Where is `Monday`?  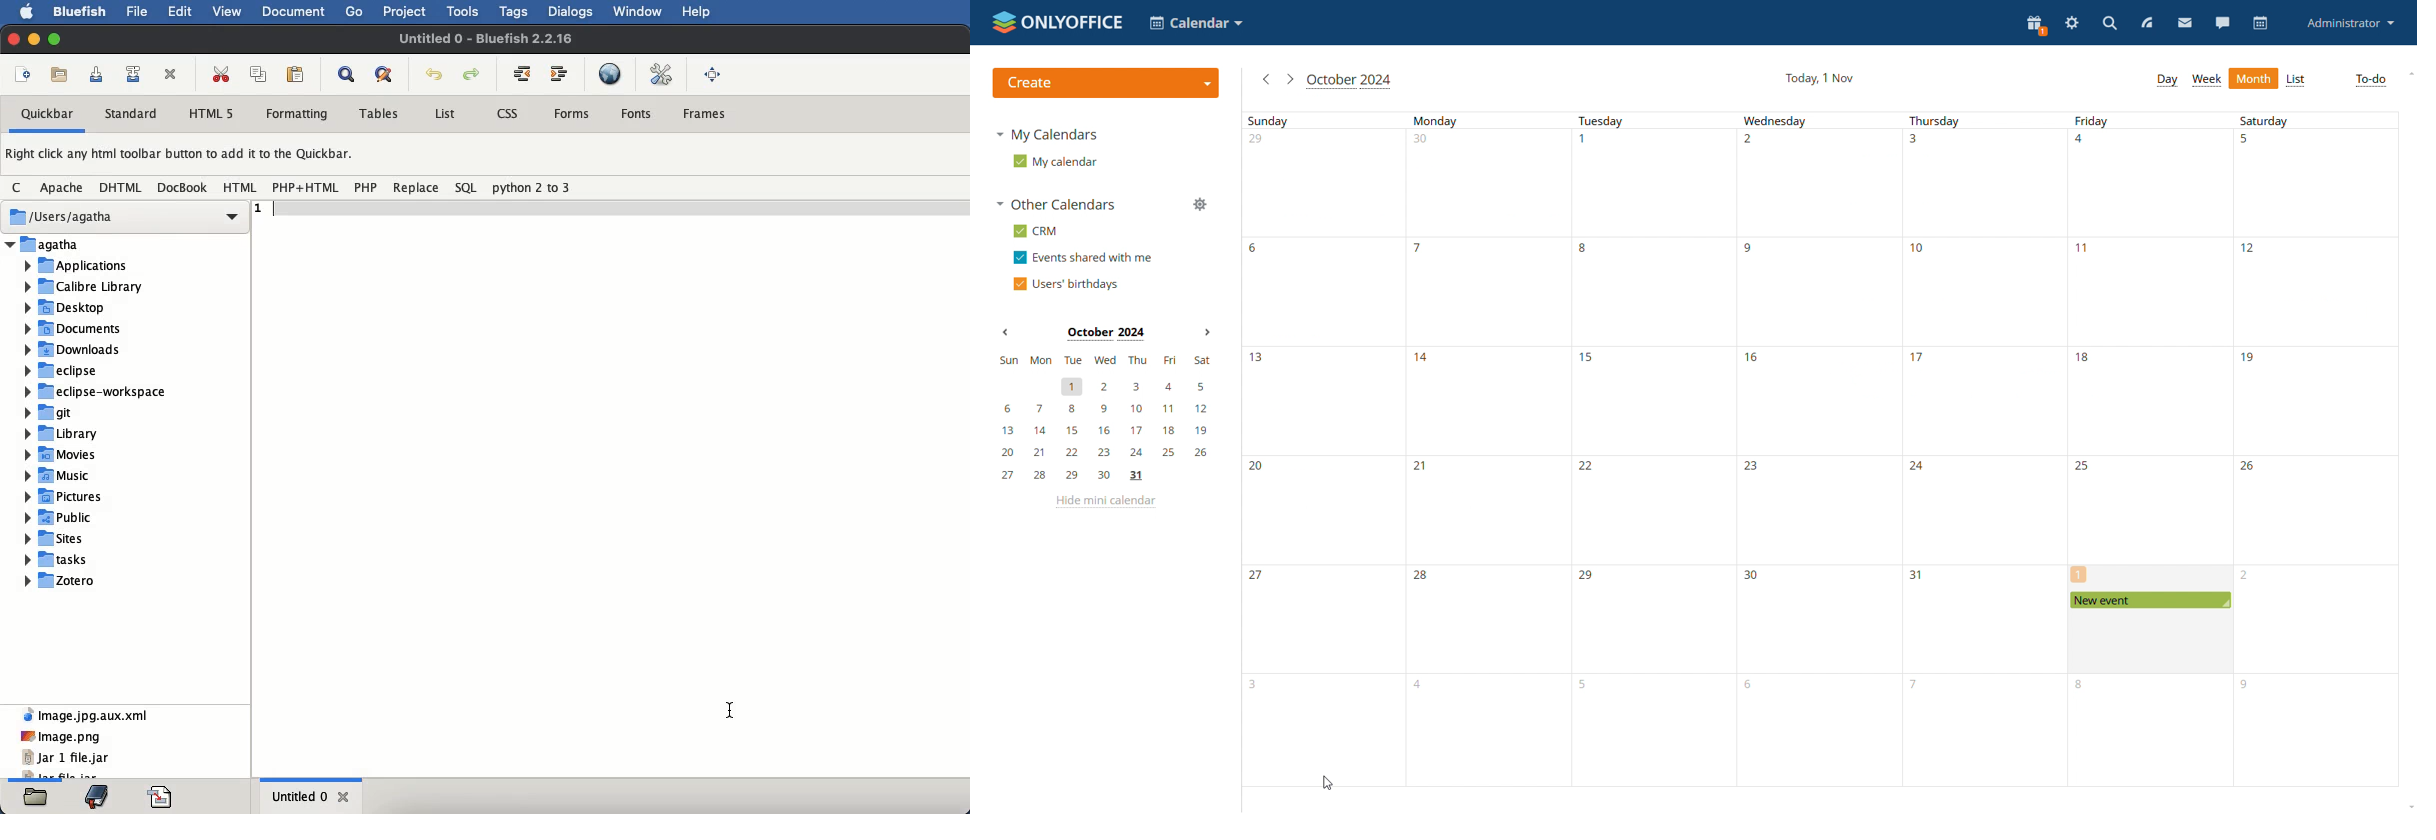
Monday is located at coordinates (1492, 449).